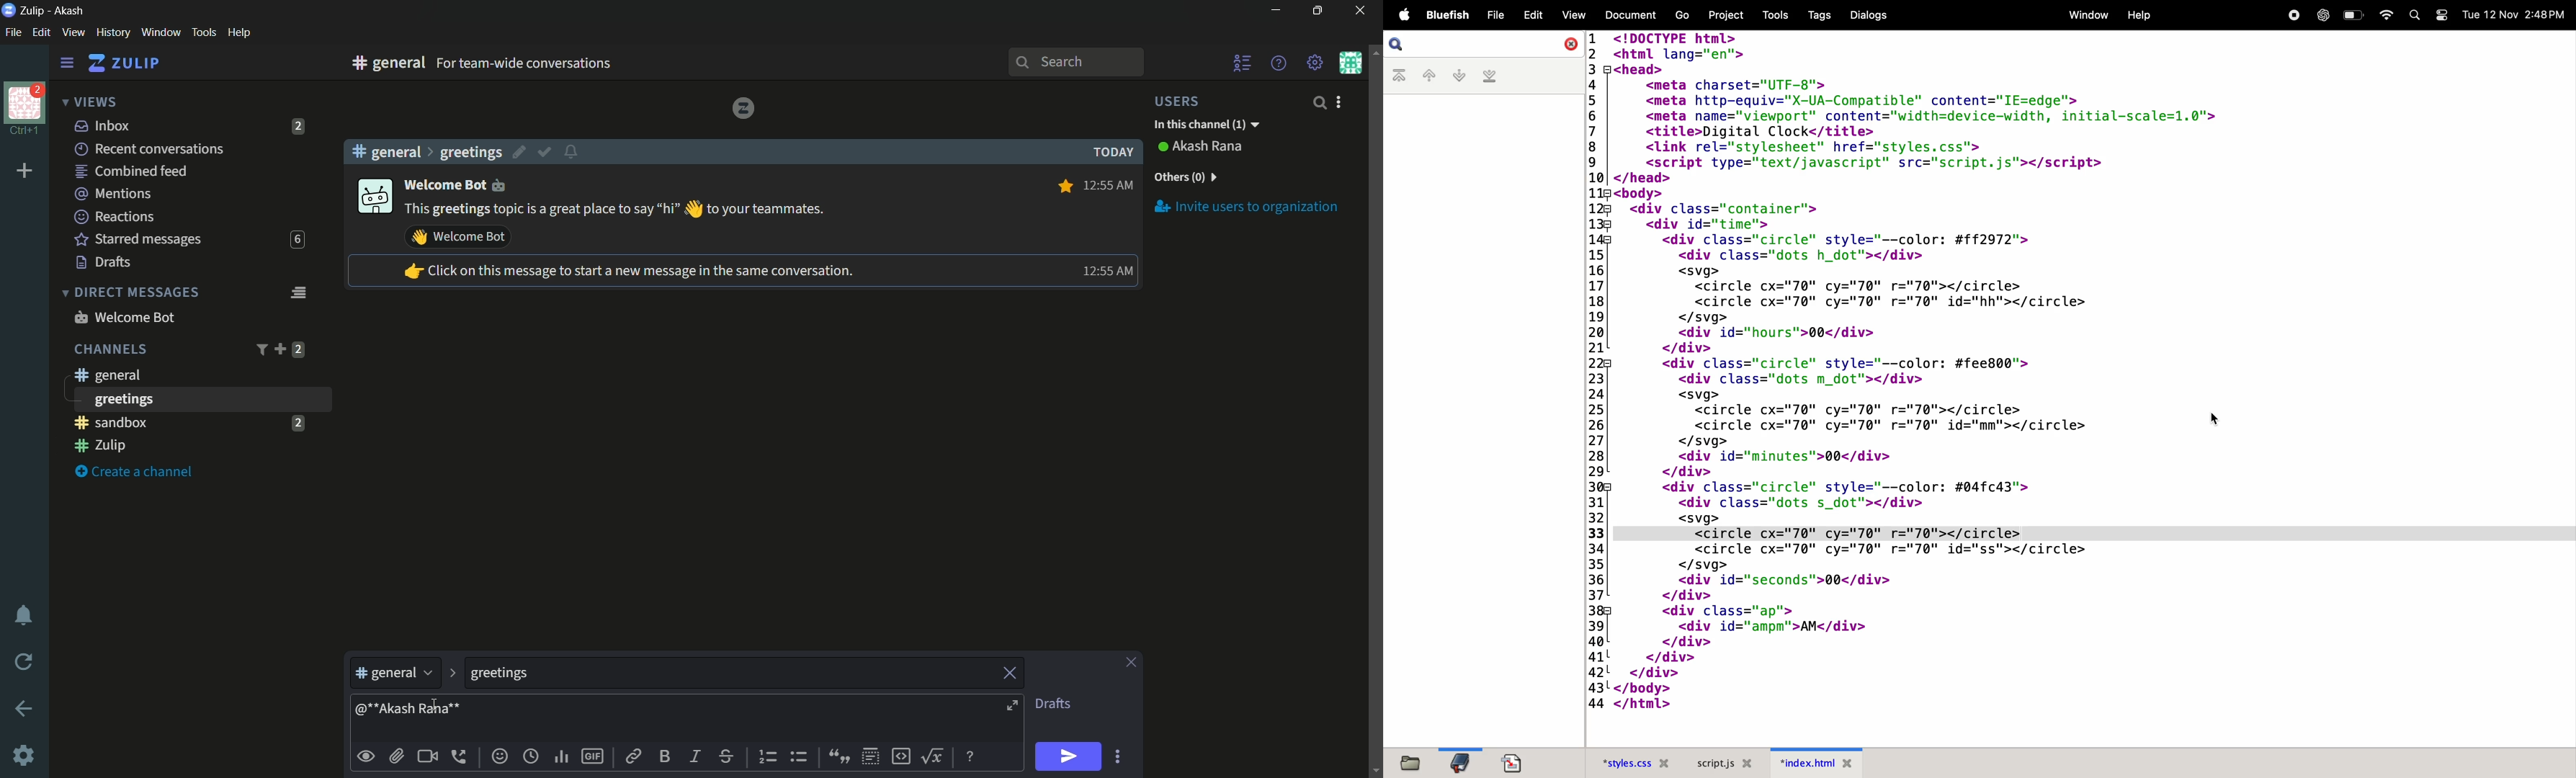 This screenshot has height=784, width=2576. Describe the element at coordinates (1374, 51) in the screenshot. I see `scroll up` at that location.